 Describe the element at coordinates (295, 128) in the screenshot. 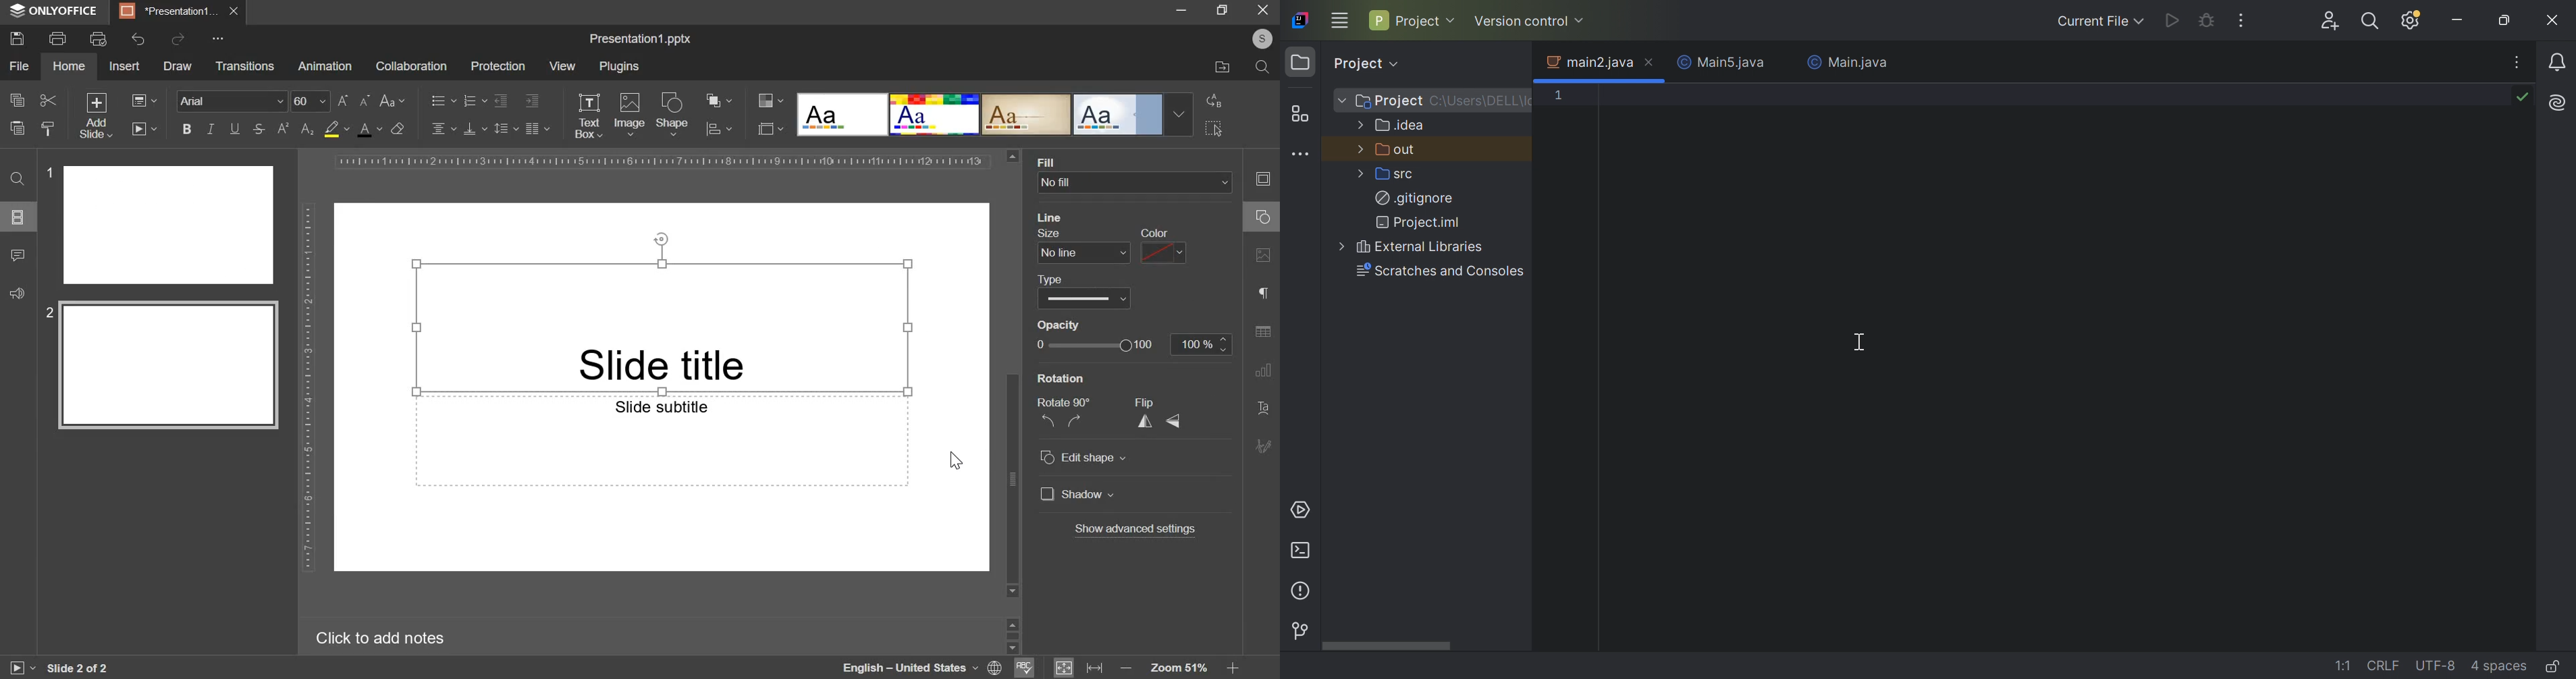

I see `subscript & superscript` at that location.